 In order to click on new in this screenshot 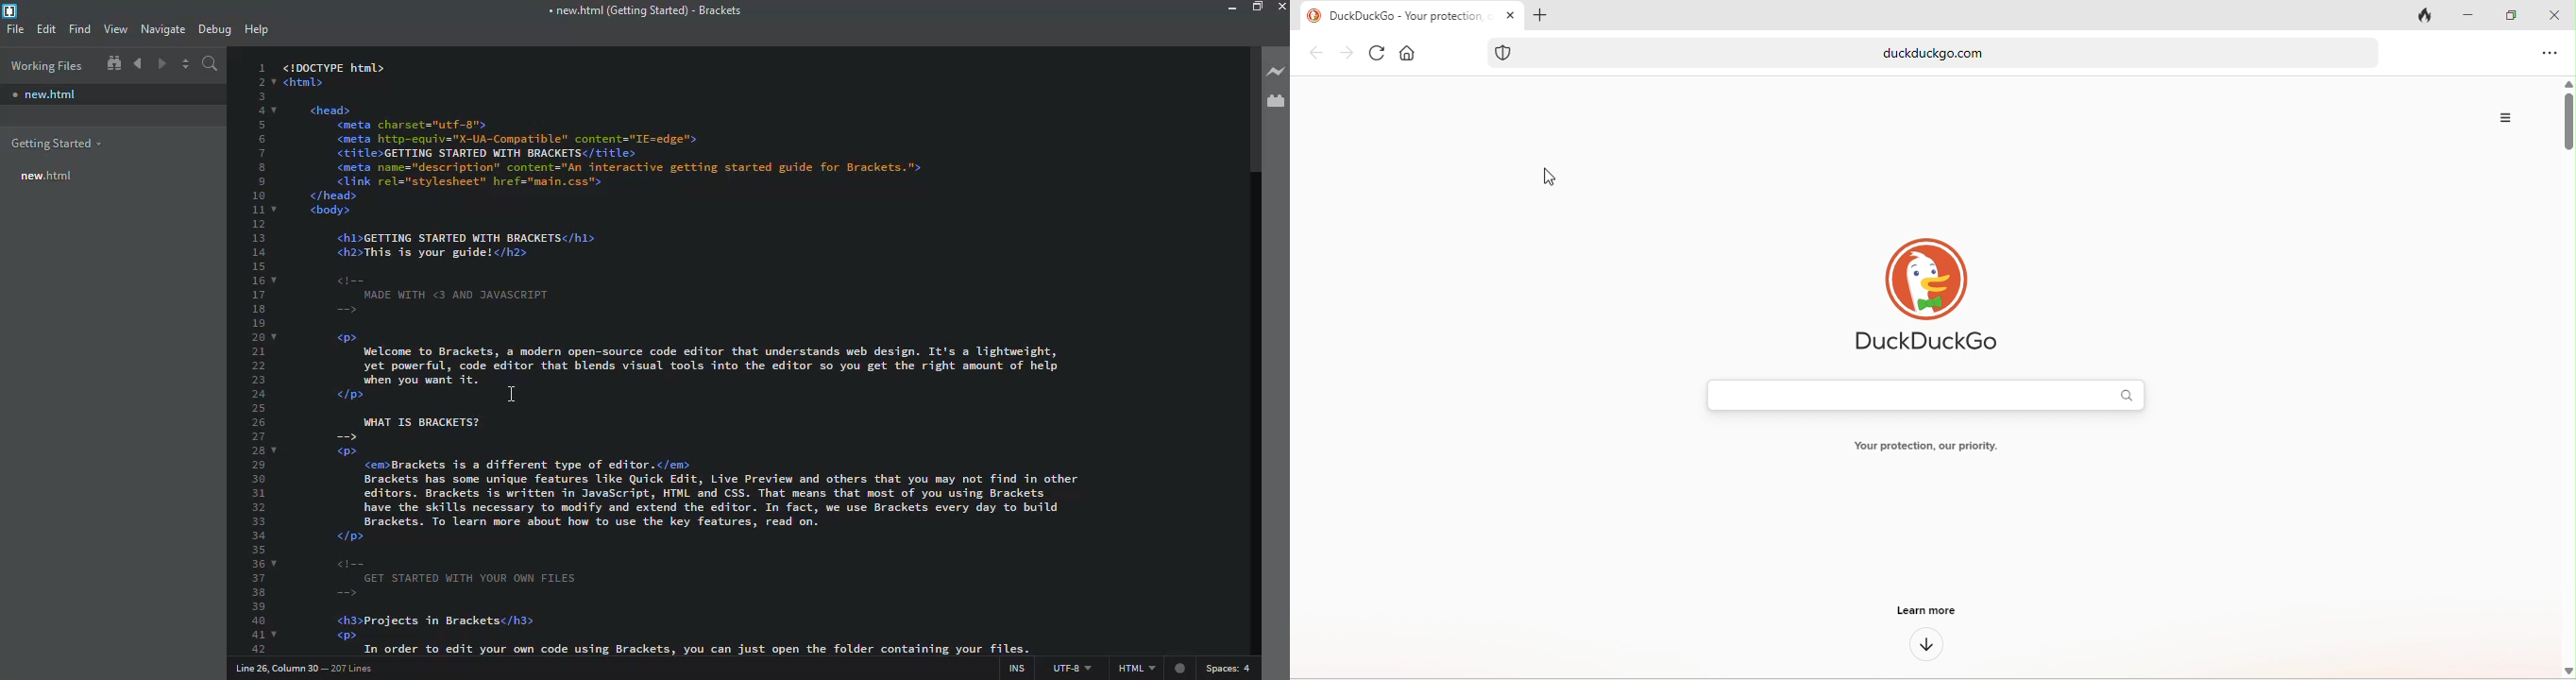, I will do `click(45, 176)`.